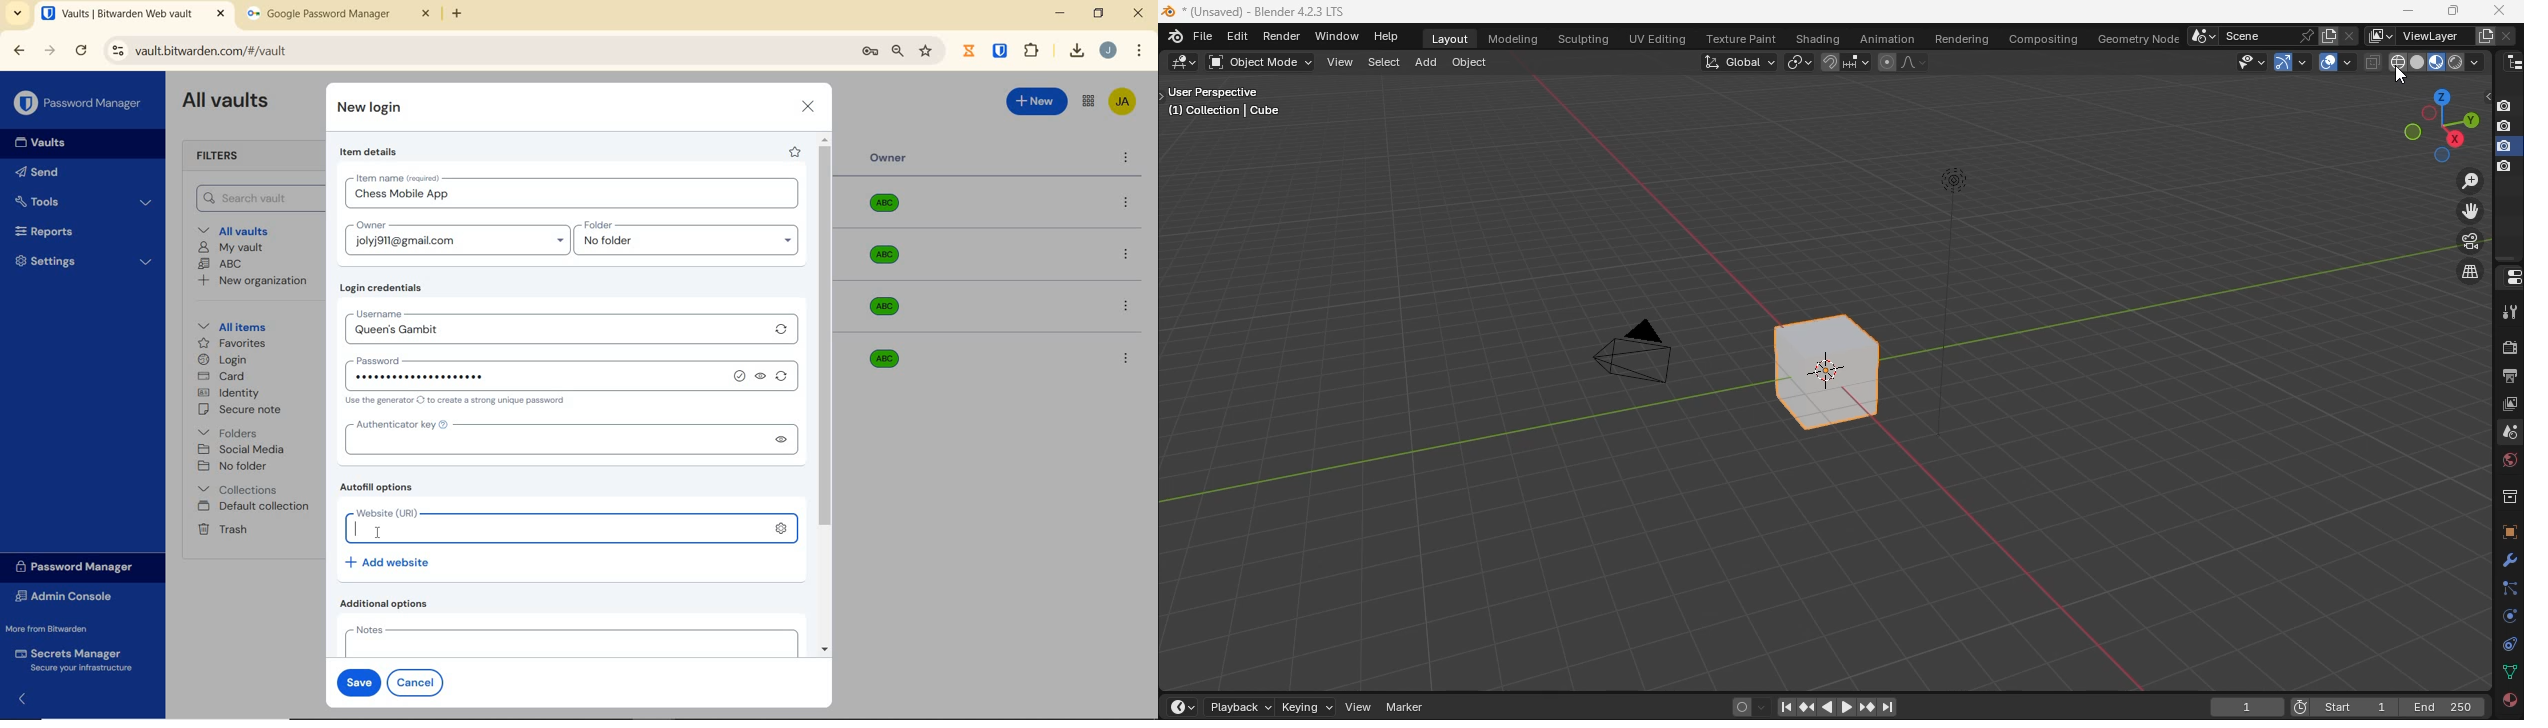 Image resolution: width=2548 pixels, height=728 pixels. Describe the element at coordinates (2445, 706) in the screenshot. I see `final frame of the playback` at that location.